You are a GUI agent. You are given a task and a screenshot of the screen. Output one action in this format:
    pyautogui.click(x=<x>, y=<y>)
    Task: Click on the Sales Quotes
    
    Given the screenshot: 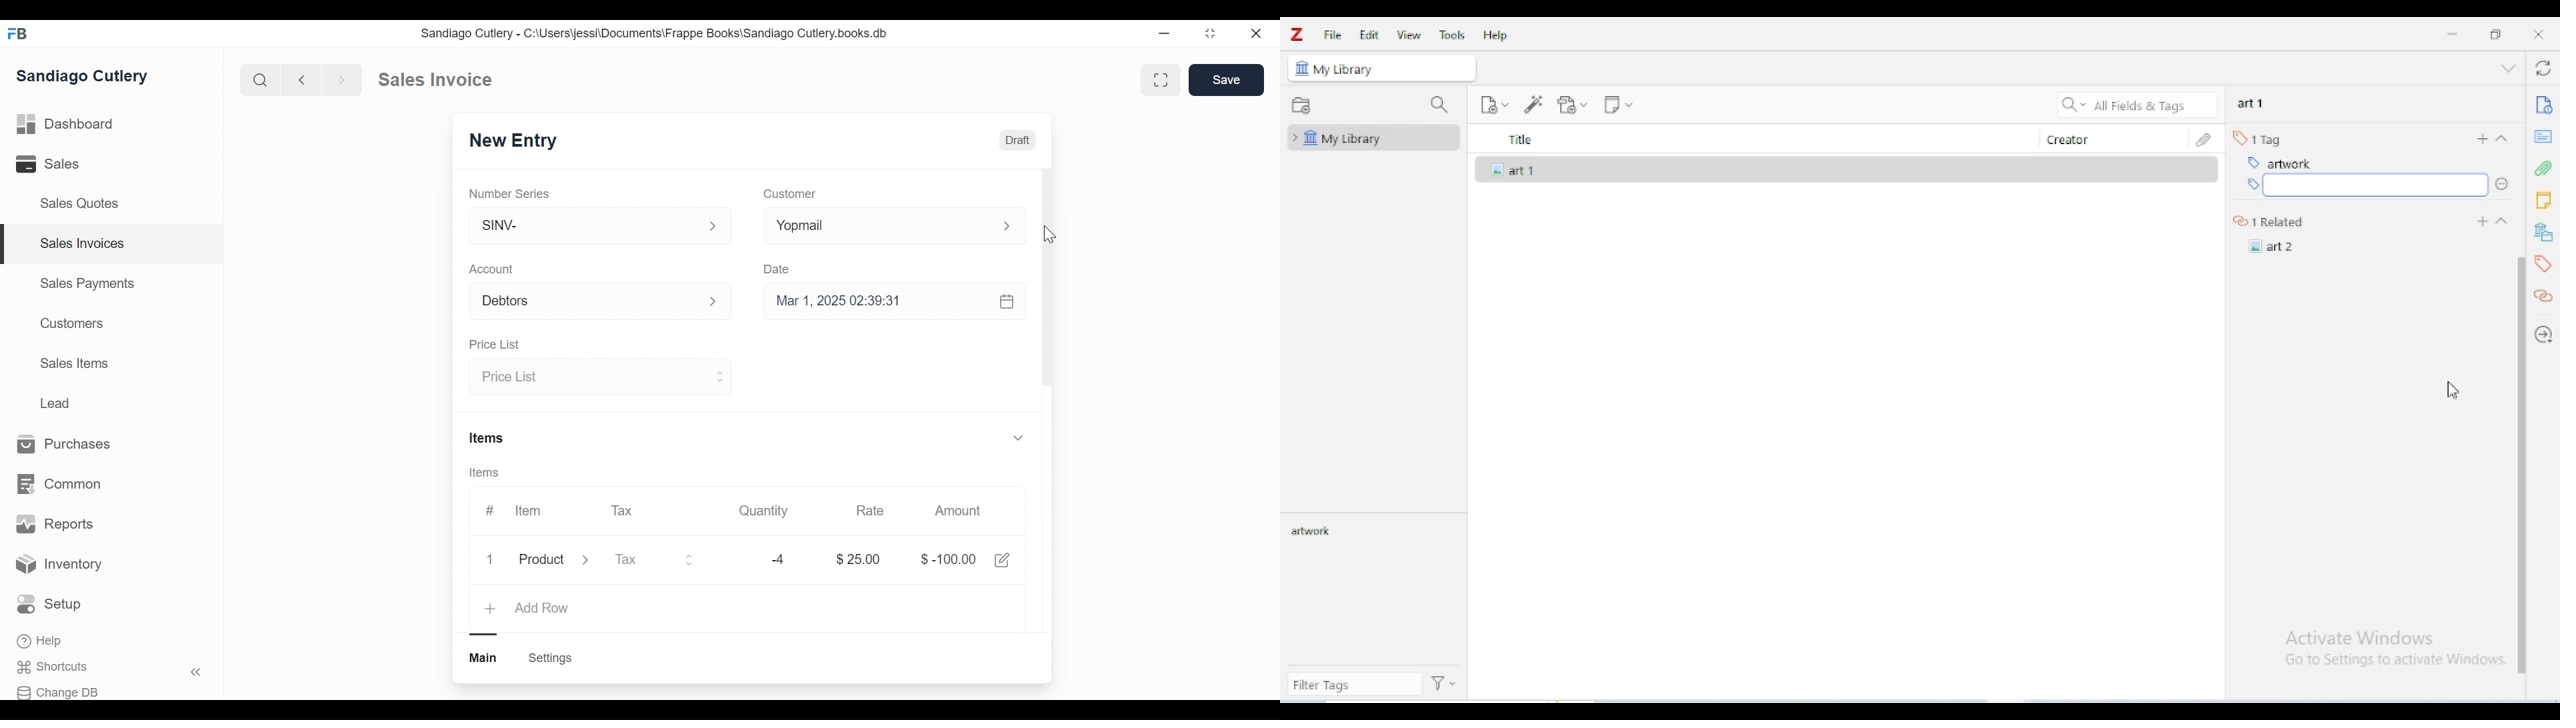 What is the action you would take?
    pyautogui.click(x=81, y=203)
    